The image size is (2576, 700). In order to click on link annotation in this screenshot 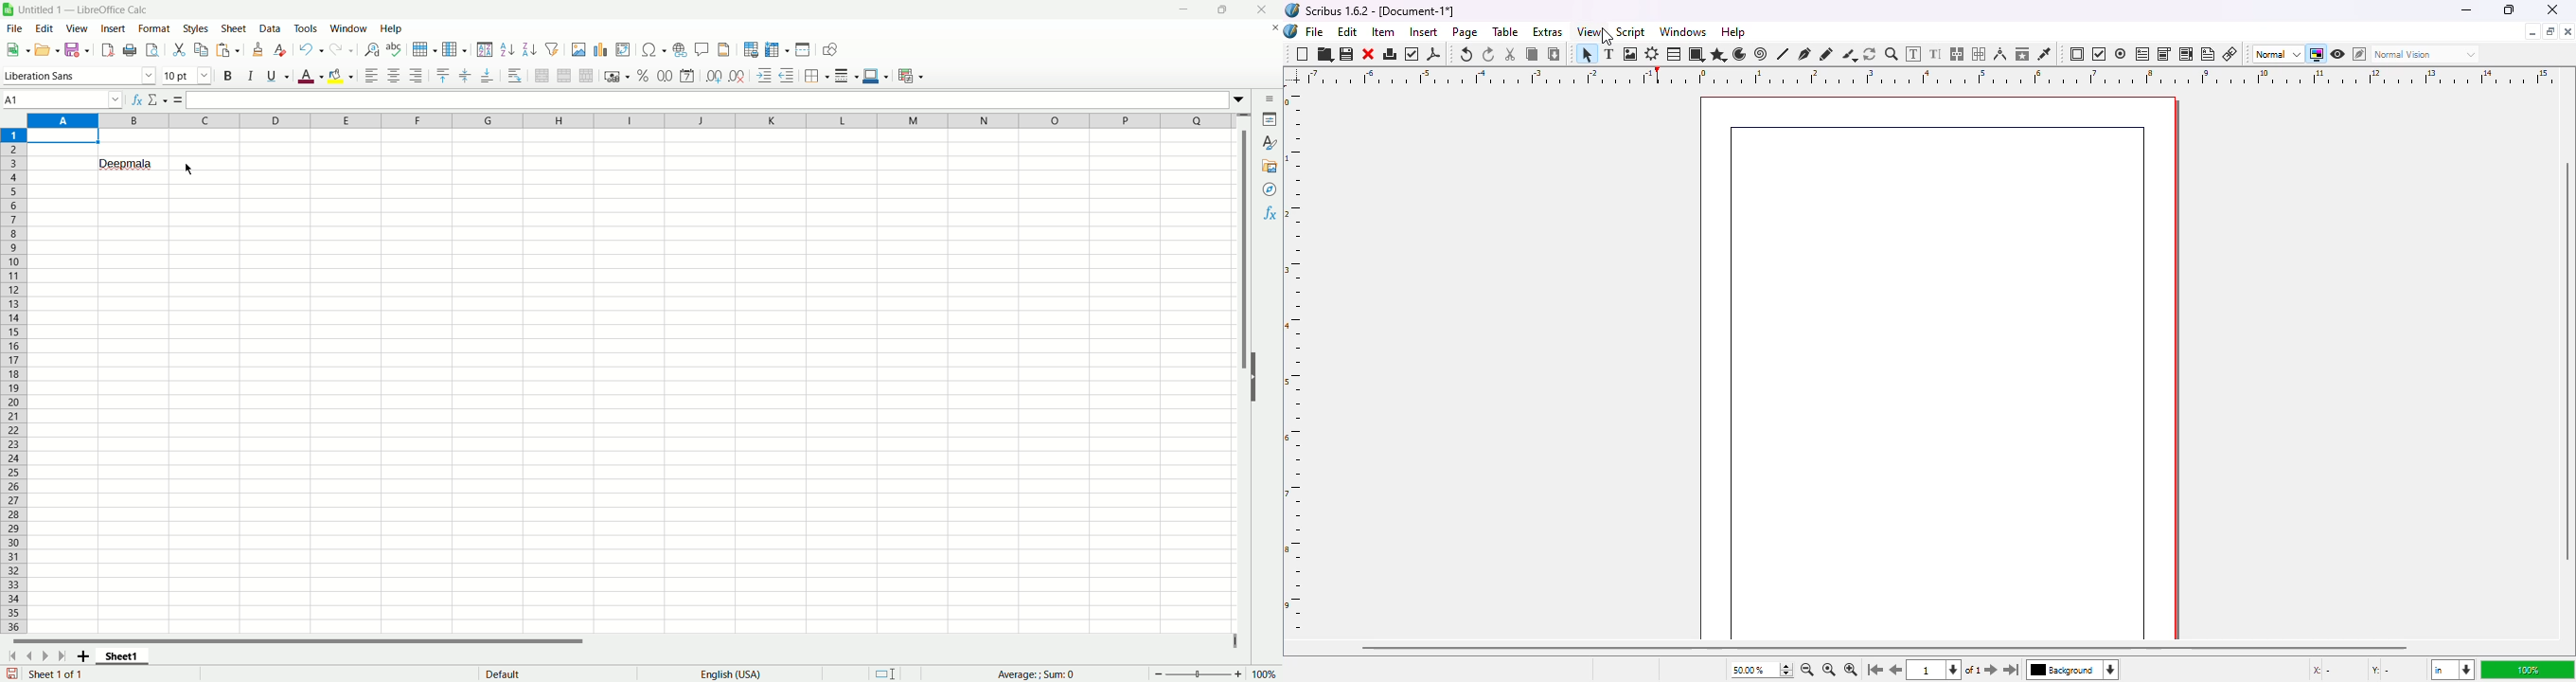, I will do `click(2230, 54)`.